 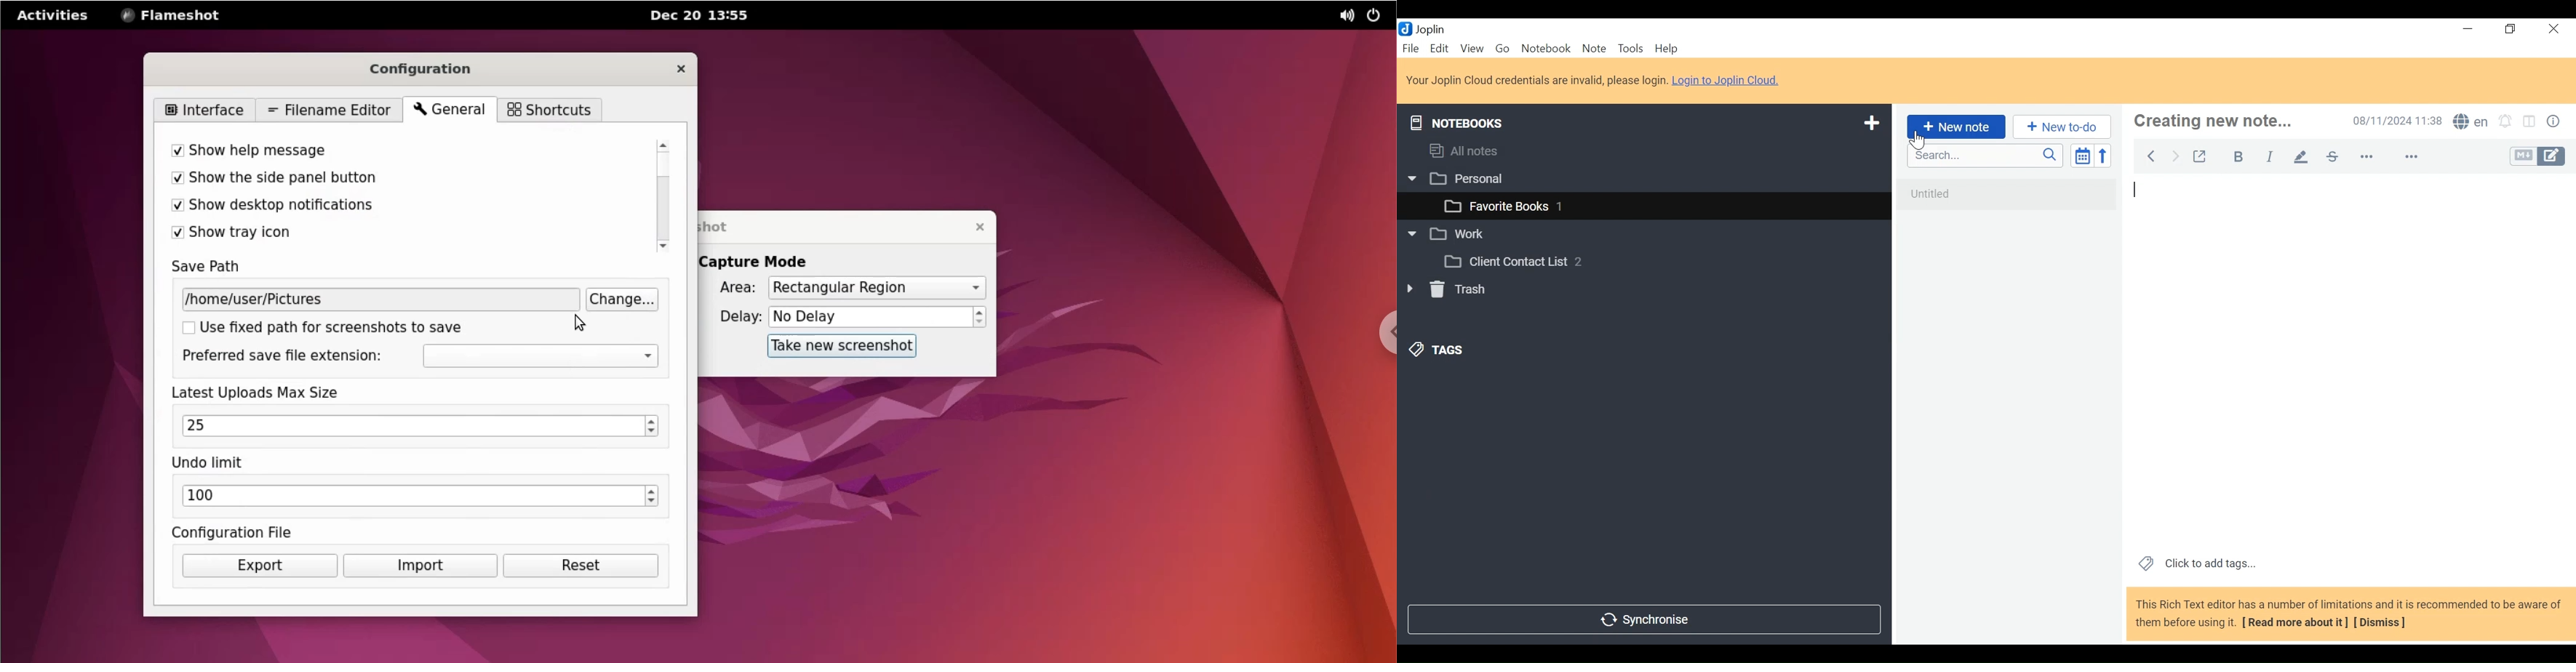 I want to click on New to do, so click(x=2060, y=127).